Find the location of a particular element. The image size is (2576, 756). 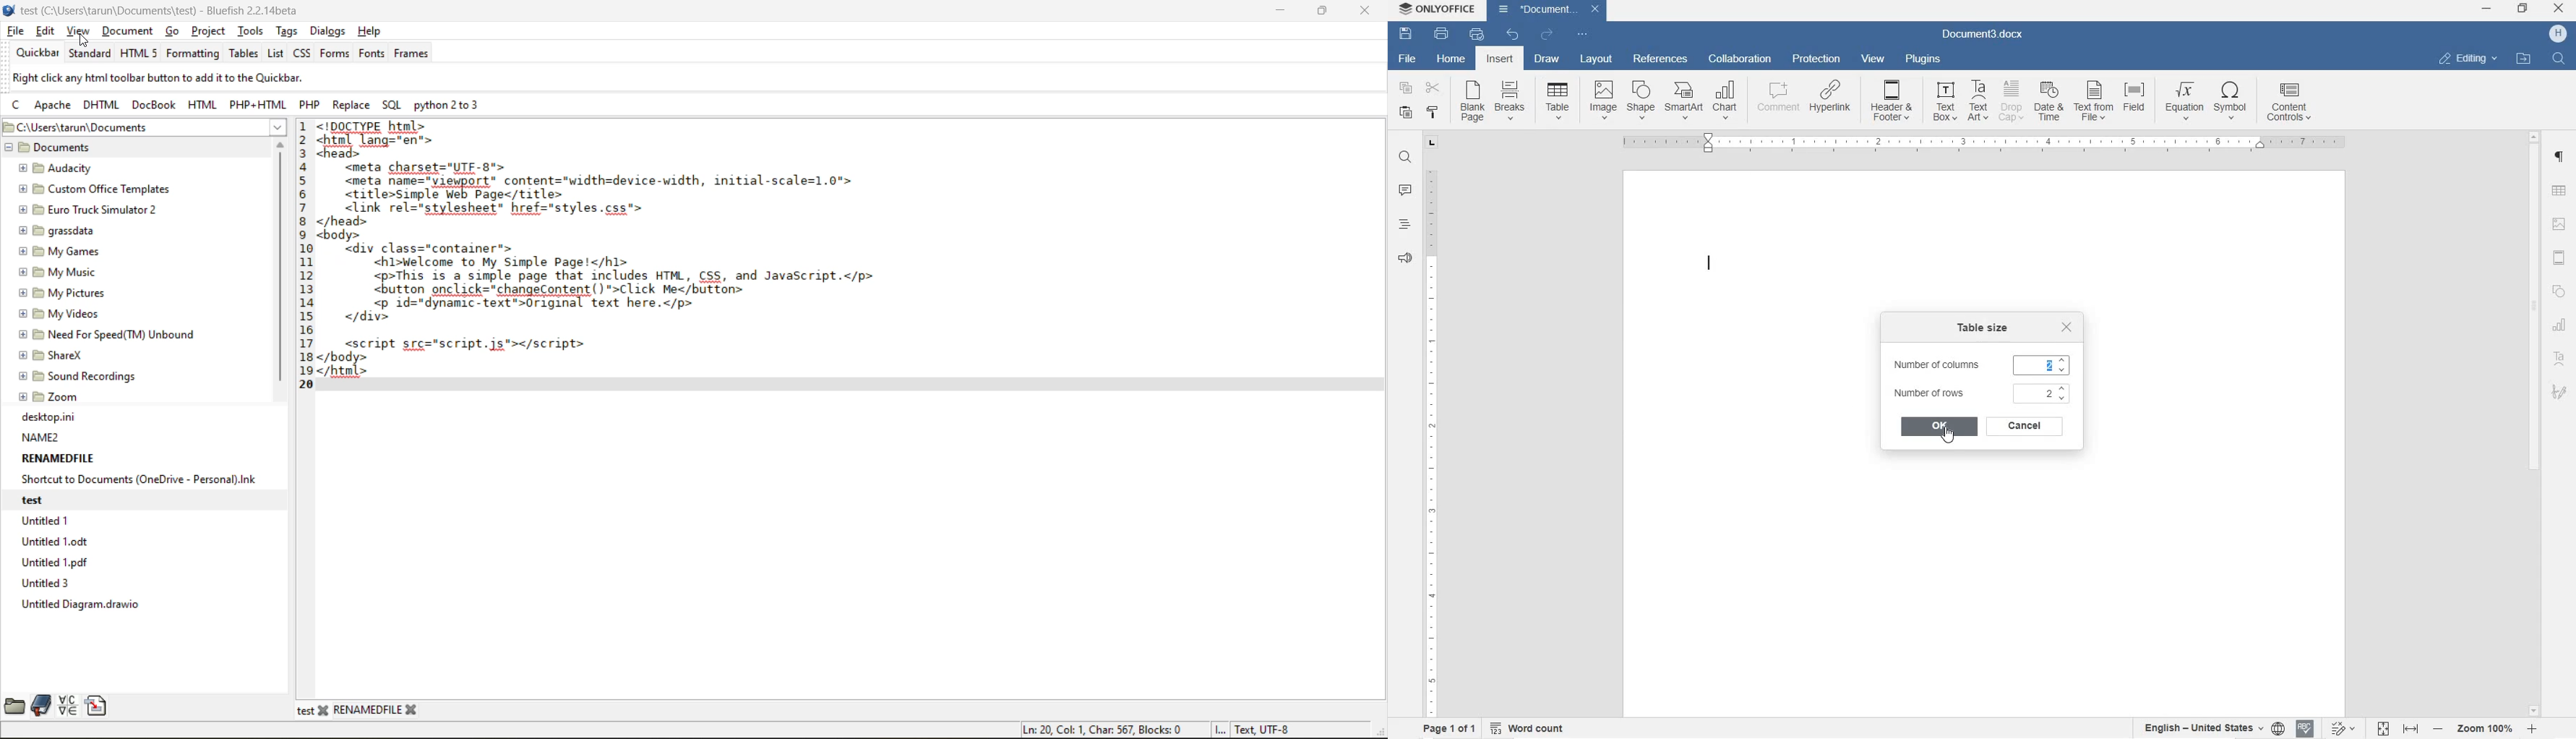

RULER is located at coordinates (1429, 440).